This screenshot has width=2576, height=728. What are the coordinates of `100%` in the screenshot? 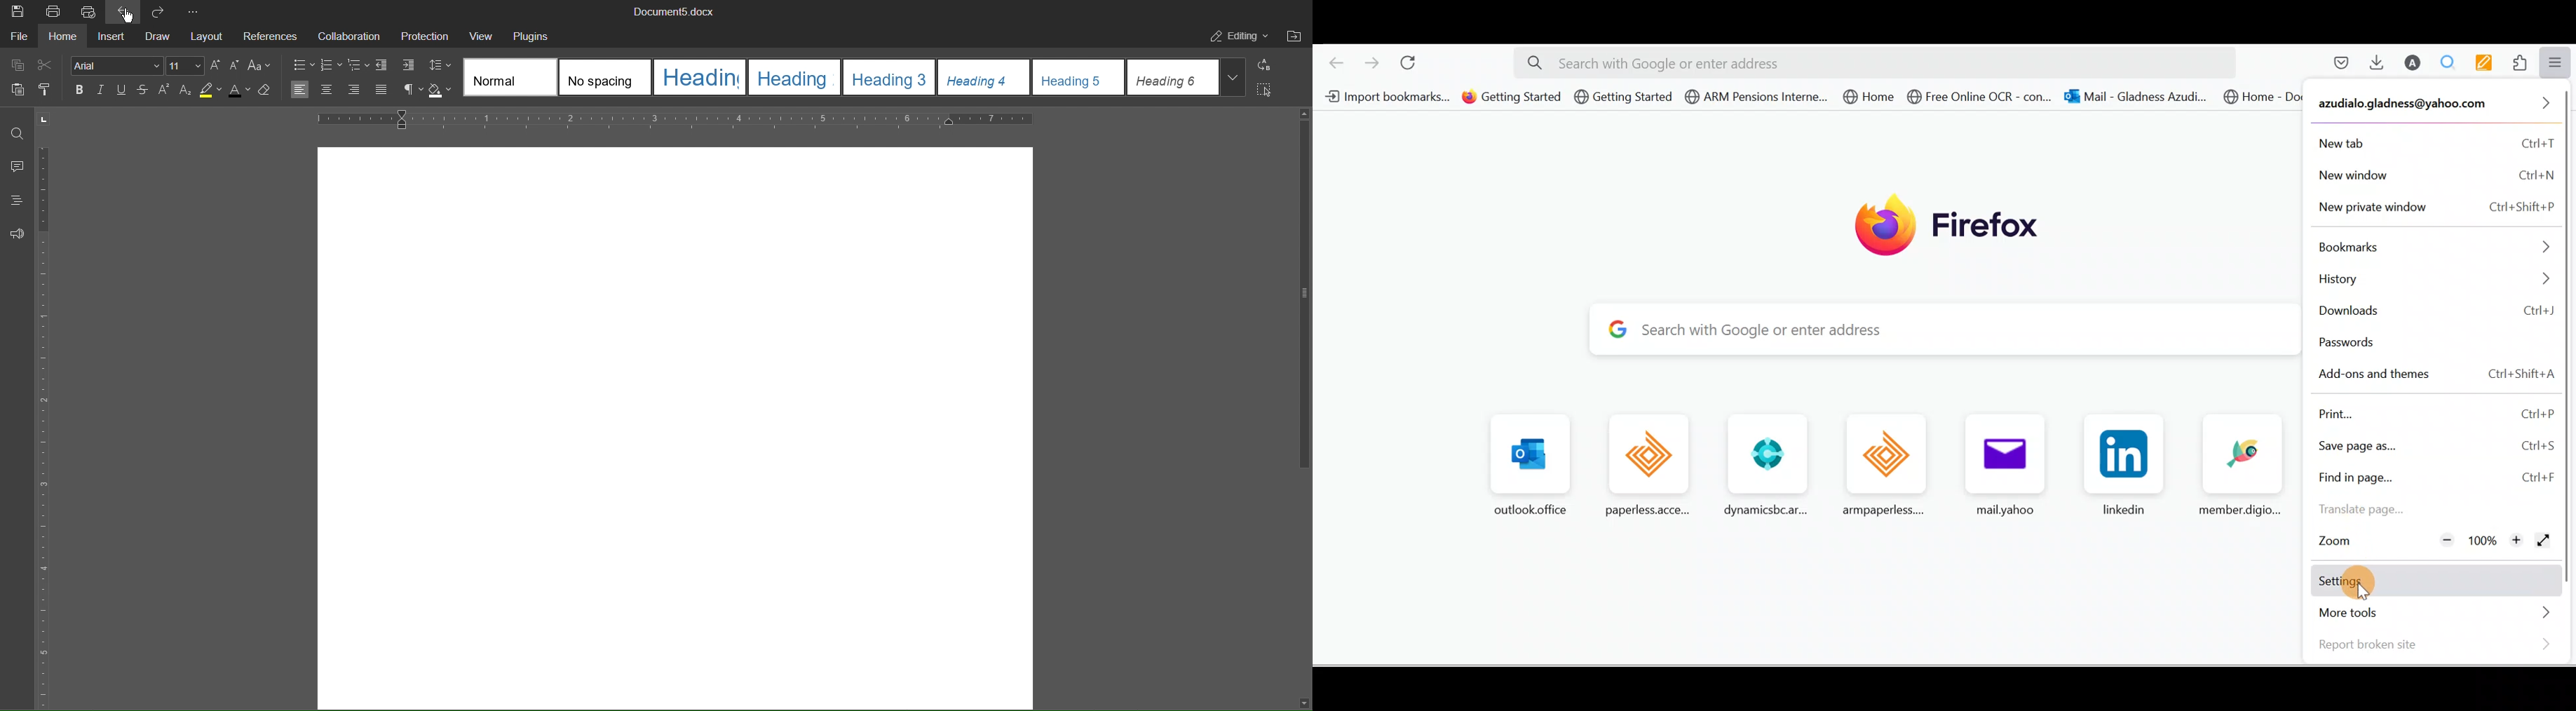 It's located at (2485, 543).